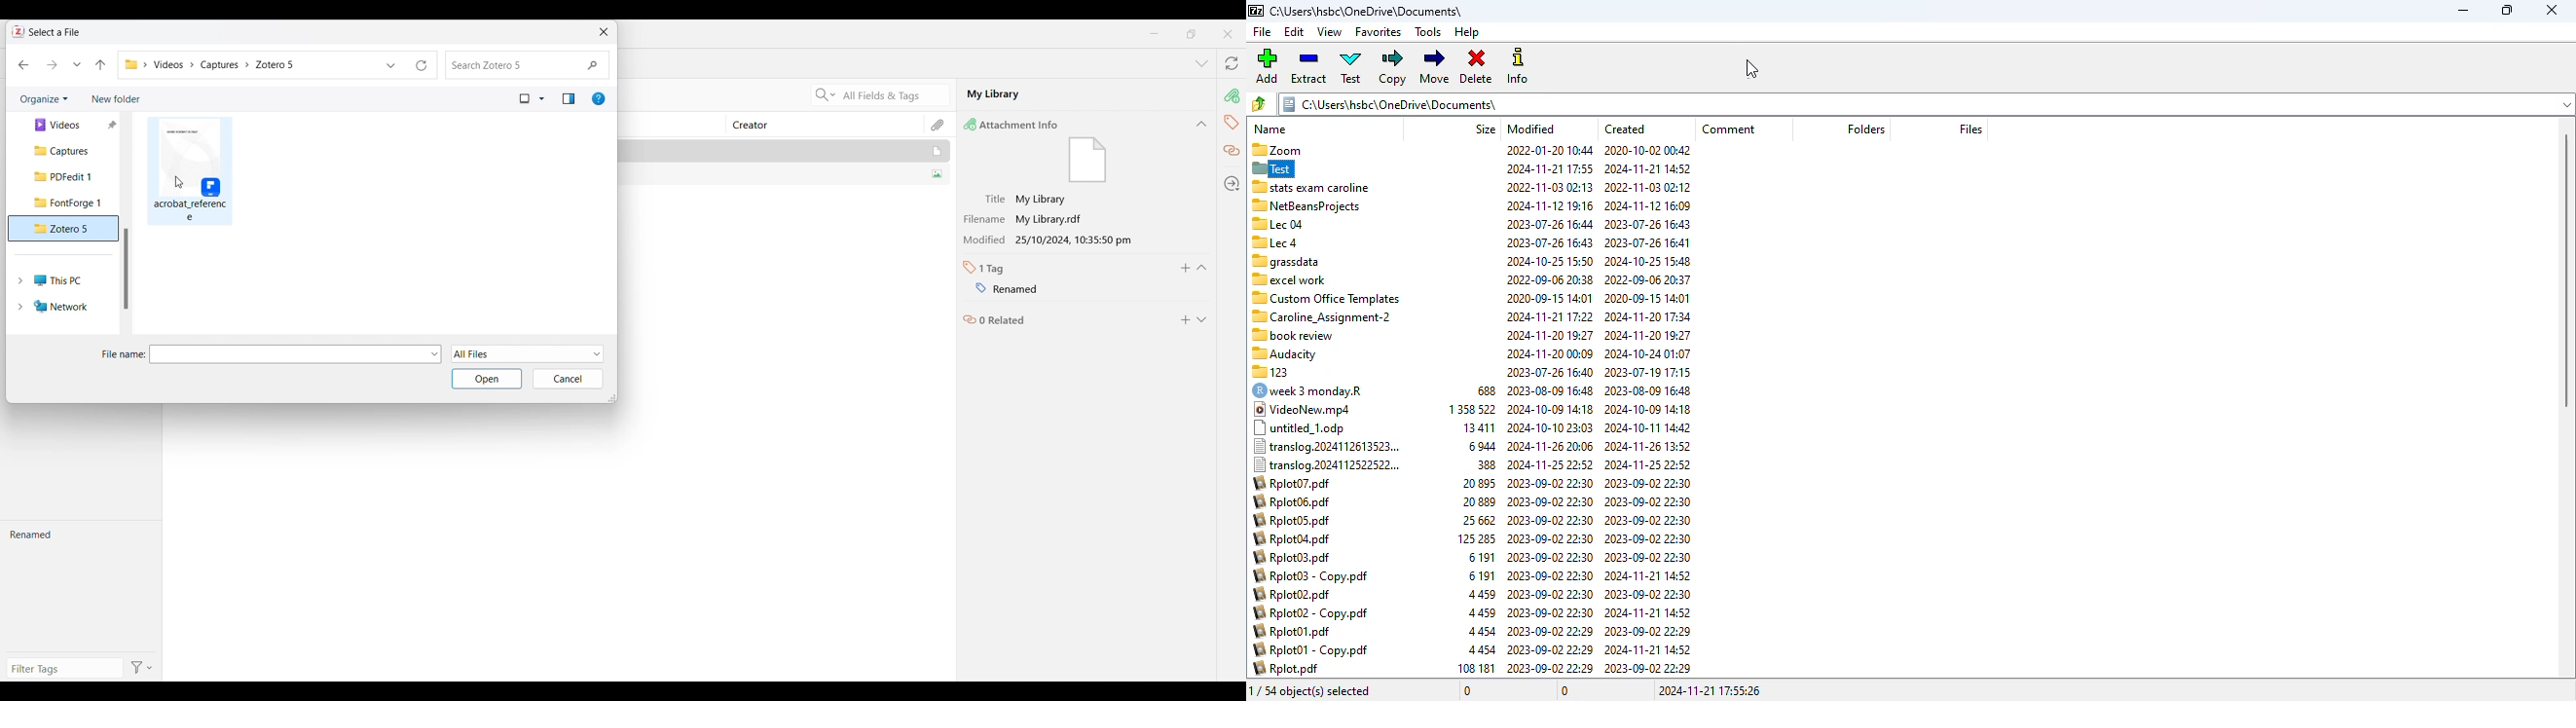 The height and width of the screenshot is (728, 2576). Describe the element at coordinates (1648, 409) in the screenshot. I see `2024-10-09 14:18` at that location.